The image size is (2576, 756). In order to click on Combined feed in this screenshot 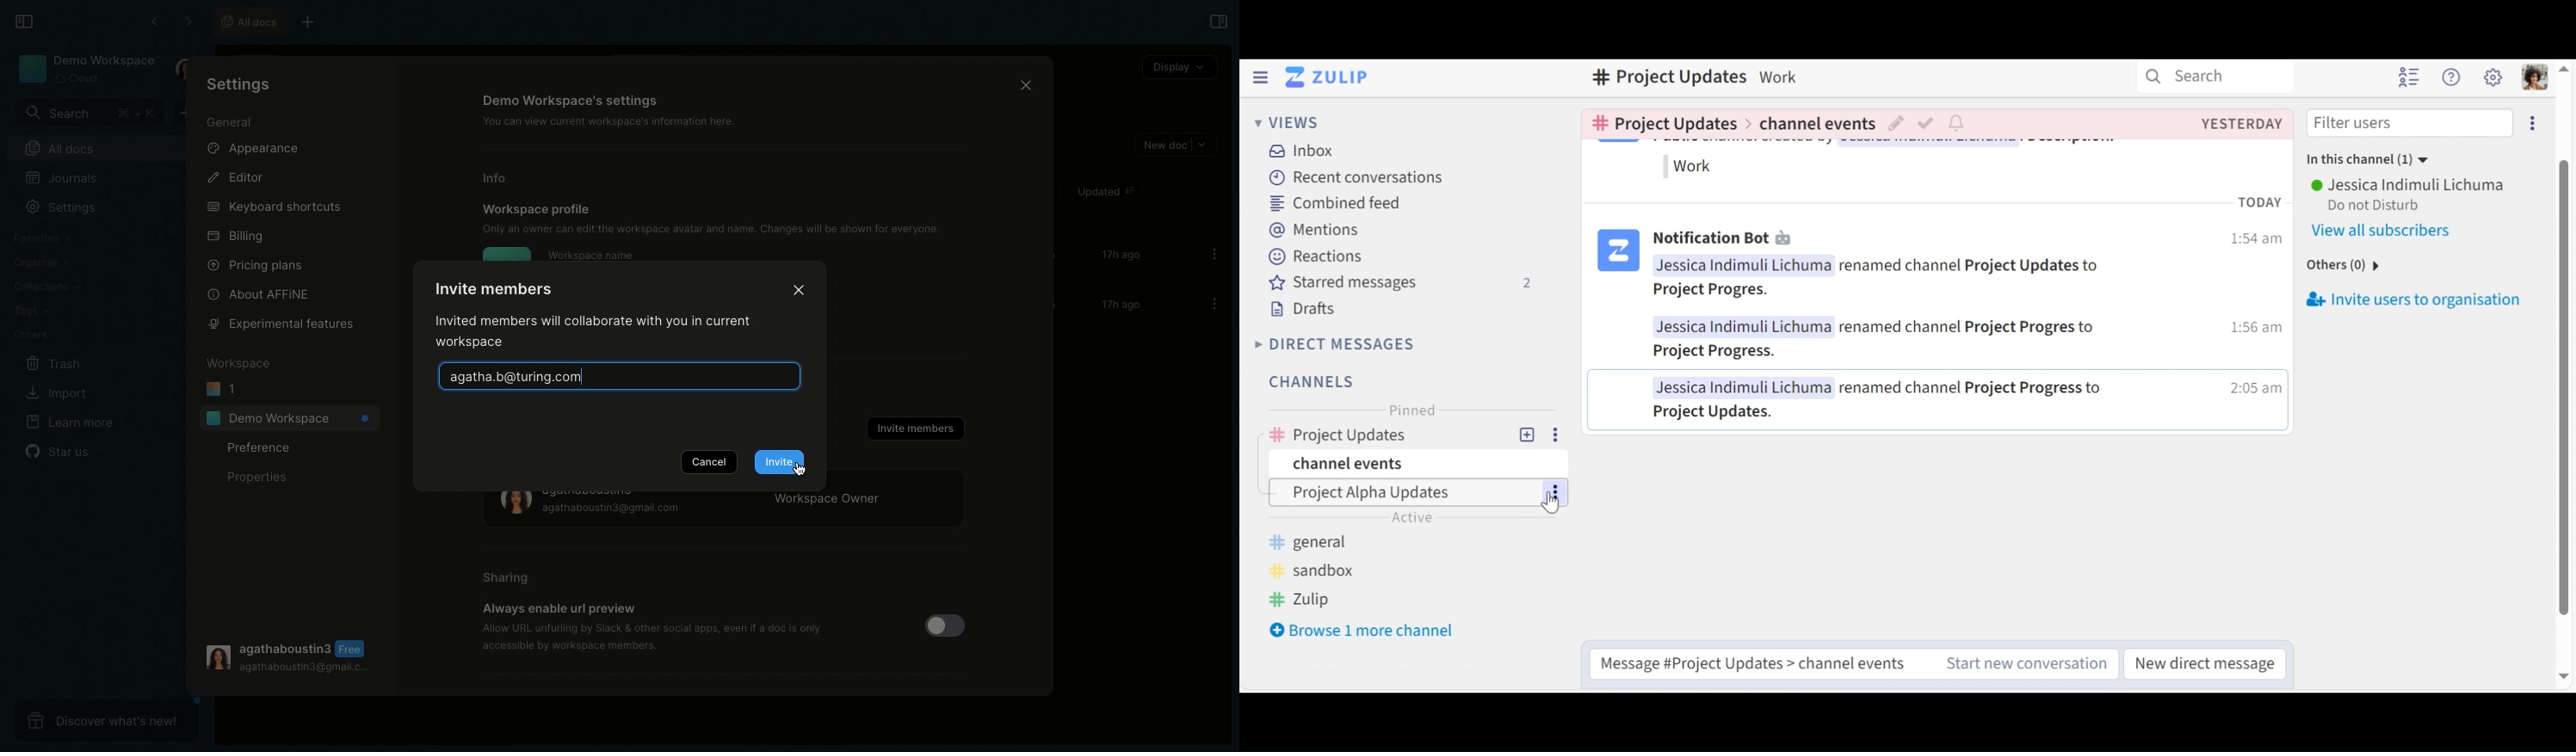, I will do `click(1333, 203)`.